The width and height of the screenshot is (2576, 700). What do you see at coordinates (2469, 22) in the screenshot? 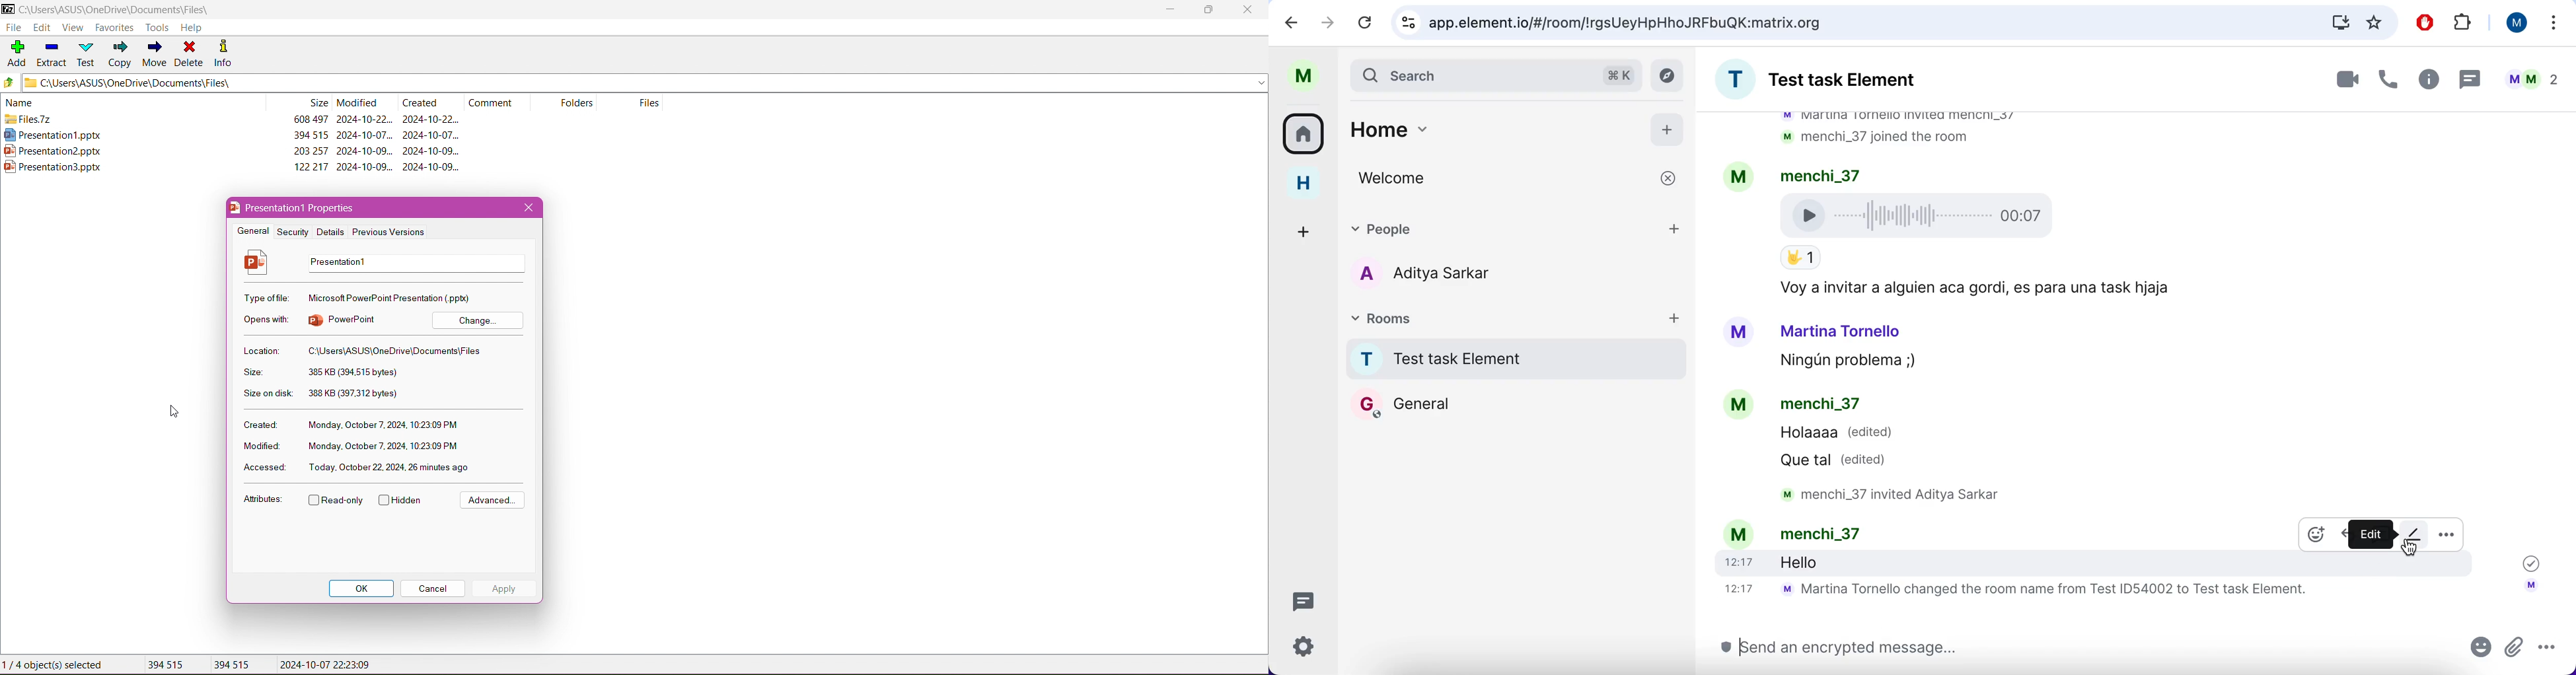
I see `extensions` at bounding box center [2469, 22].